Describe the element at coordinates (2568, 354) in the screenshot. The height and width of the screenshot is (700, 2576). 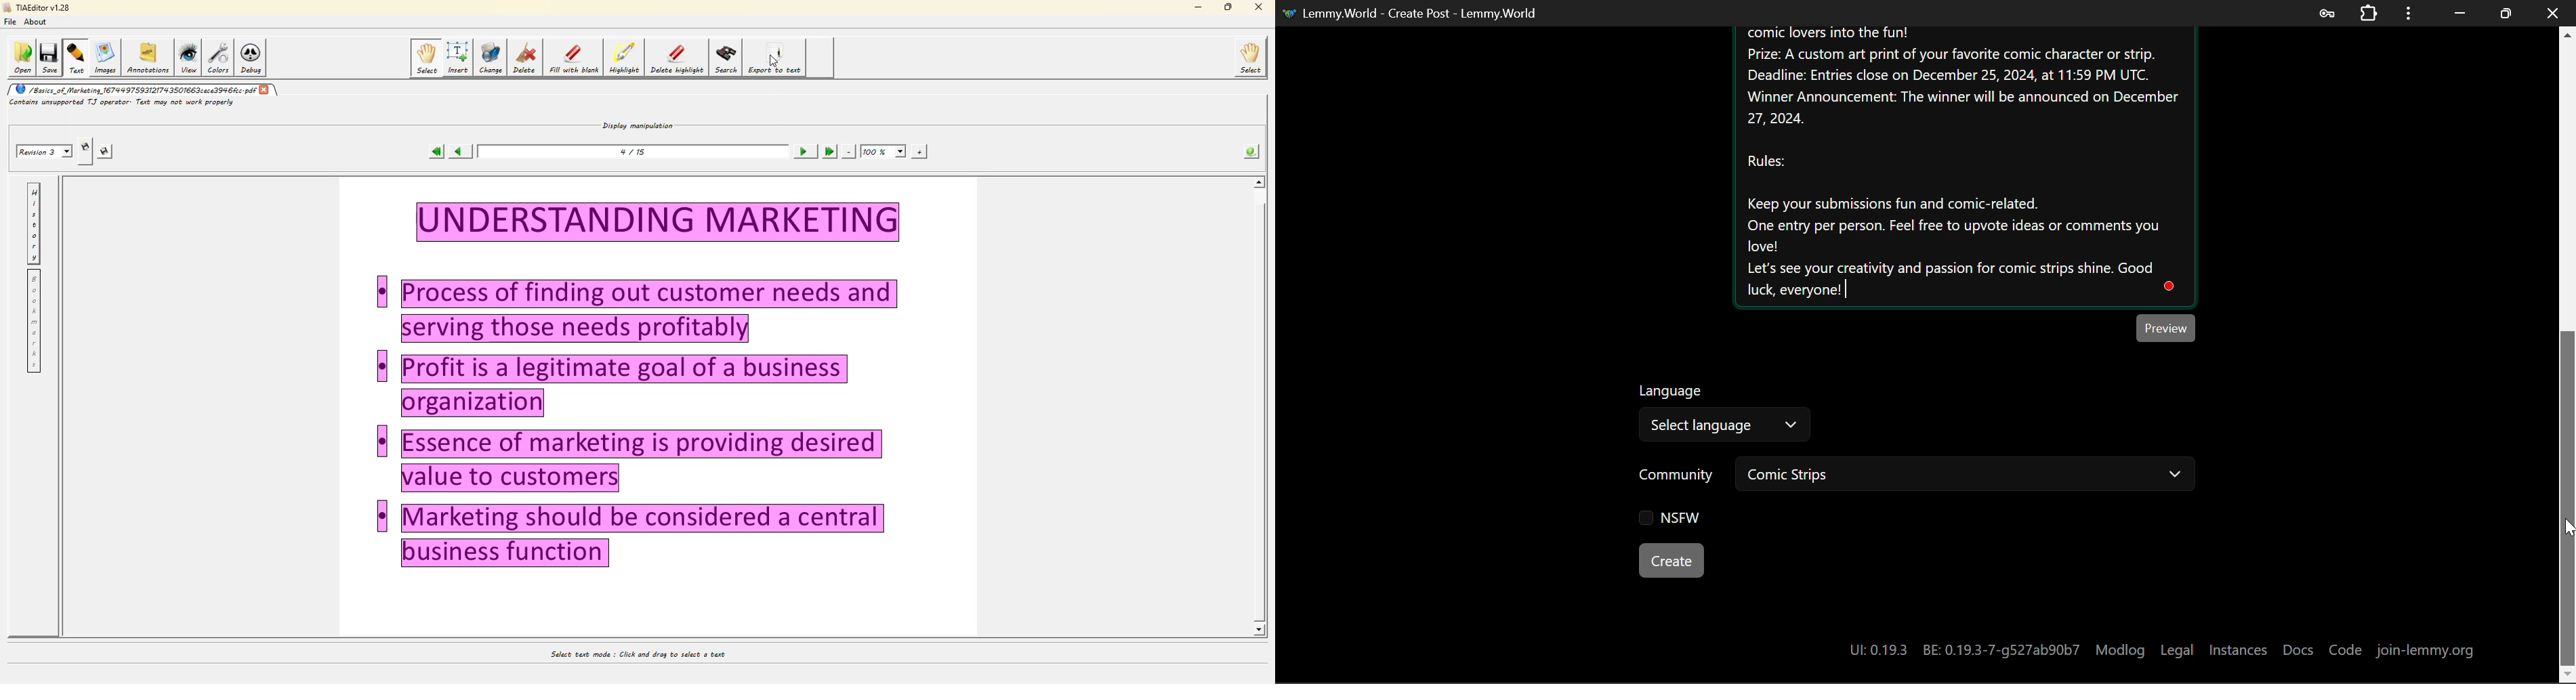
I see `Scroll Bar` at that location.